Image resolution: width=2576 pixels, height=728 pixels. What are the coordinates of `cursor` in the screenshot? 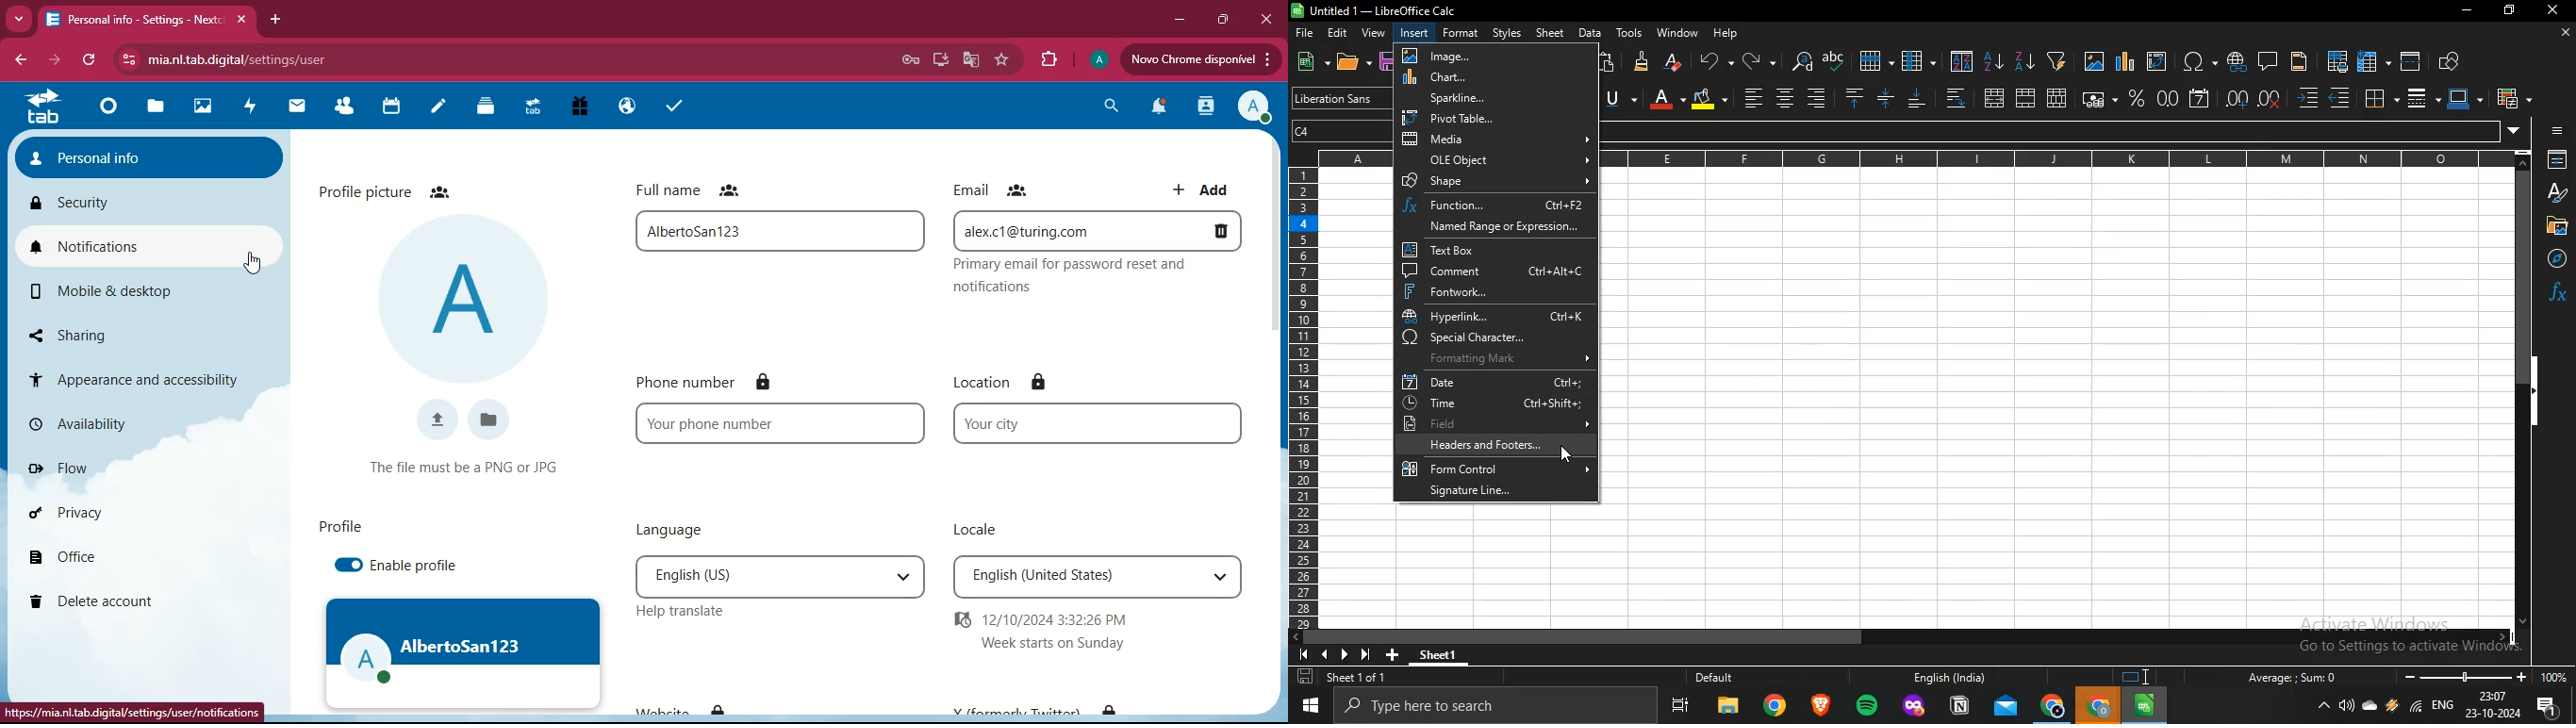 It's located at (1566, 453).